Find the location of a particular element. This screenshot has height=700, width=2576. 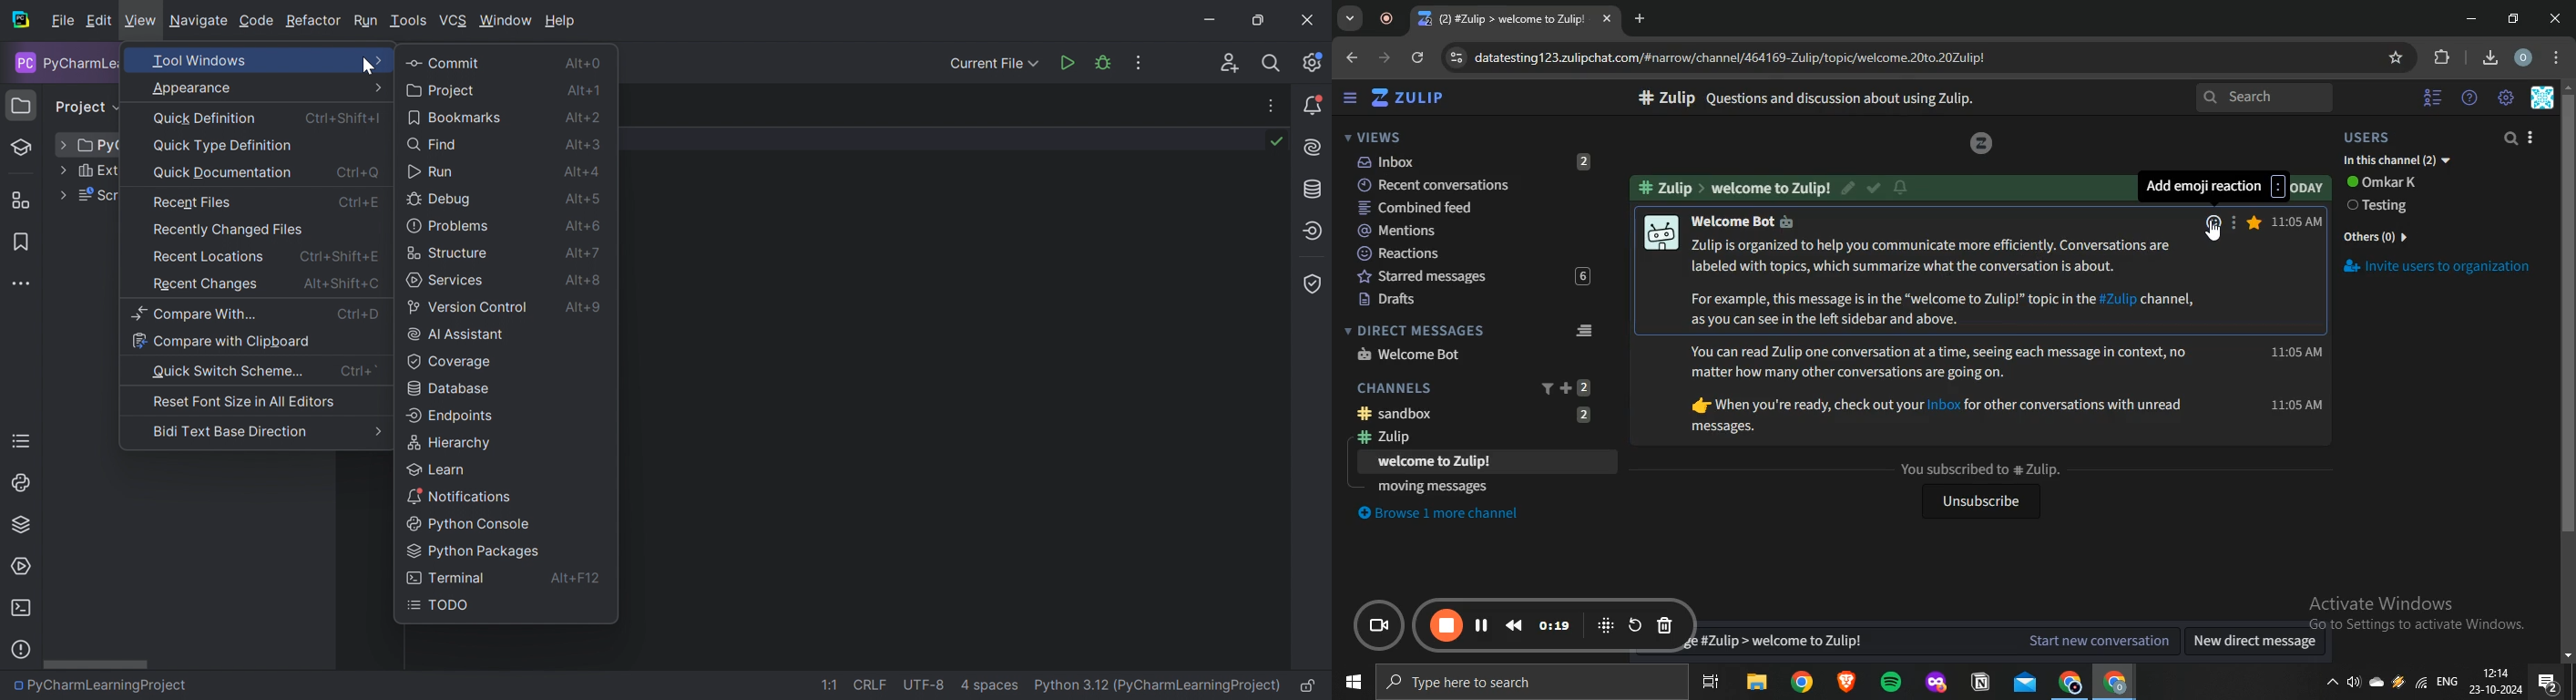

Alt+8 is located at coordinates (585, 277).